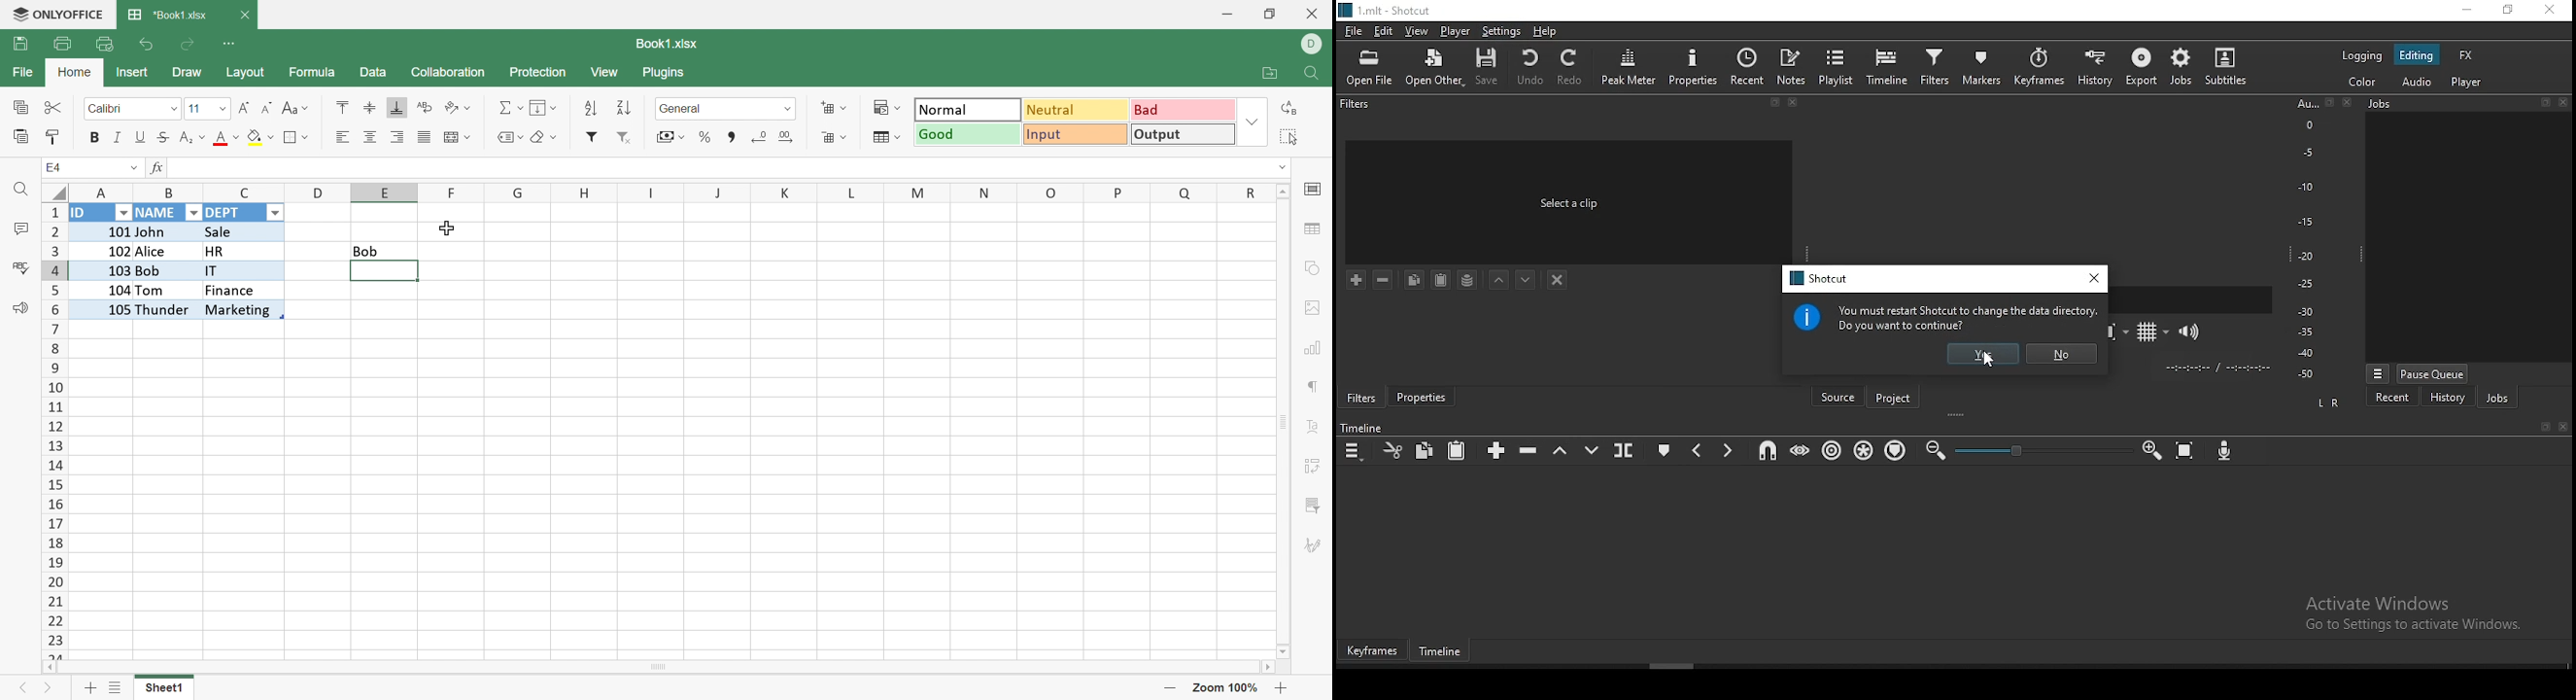  What do you see at coordinates (314, 72) in the screenshot?
I see `Formula` at bounding box center [314, 72].